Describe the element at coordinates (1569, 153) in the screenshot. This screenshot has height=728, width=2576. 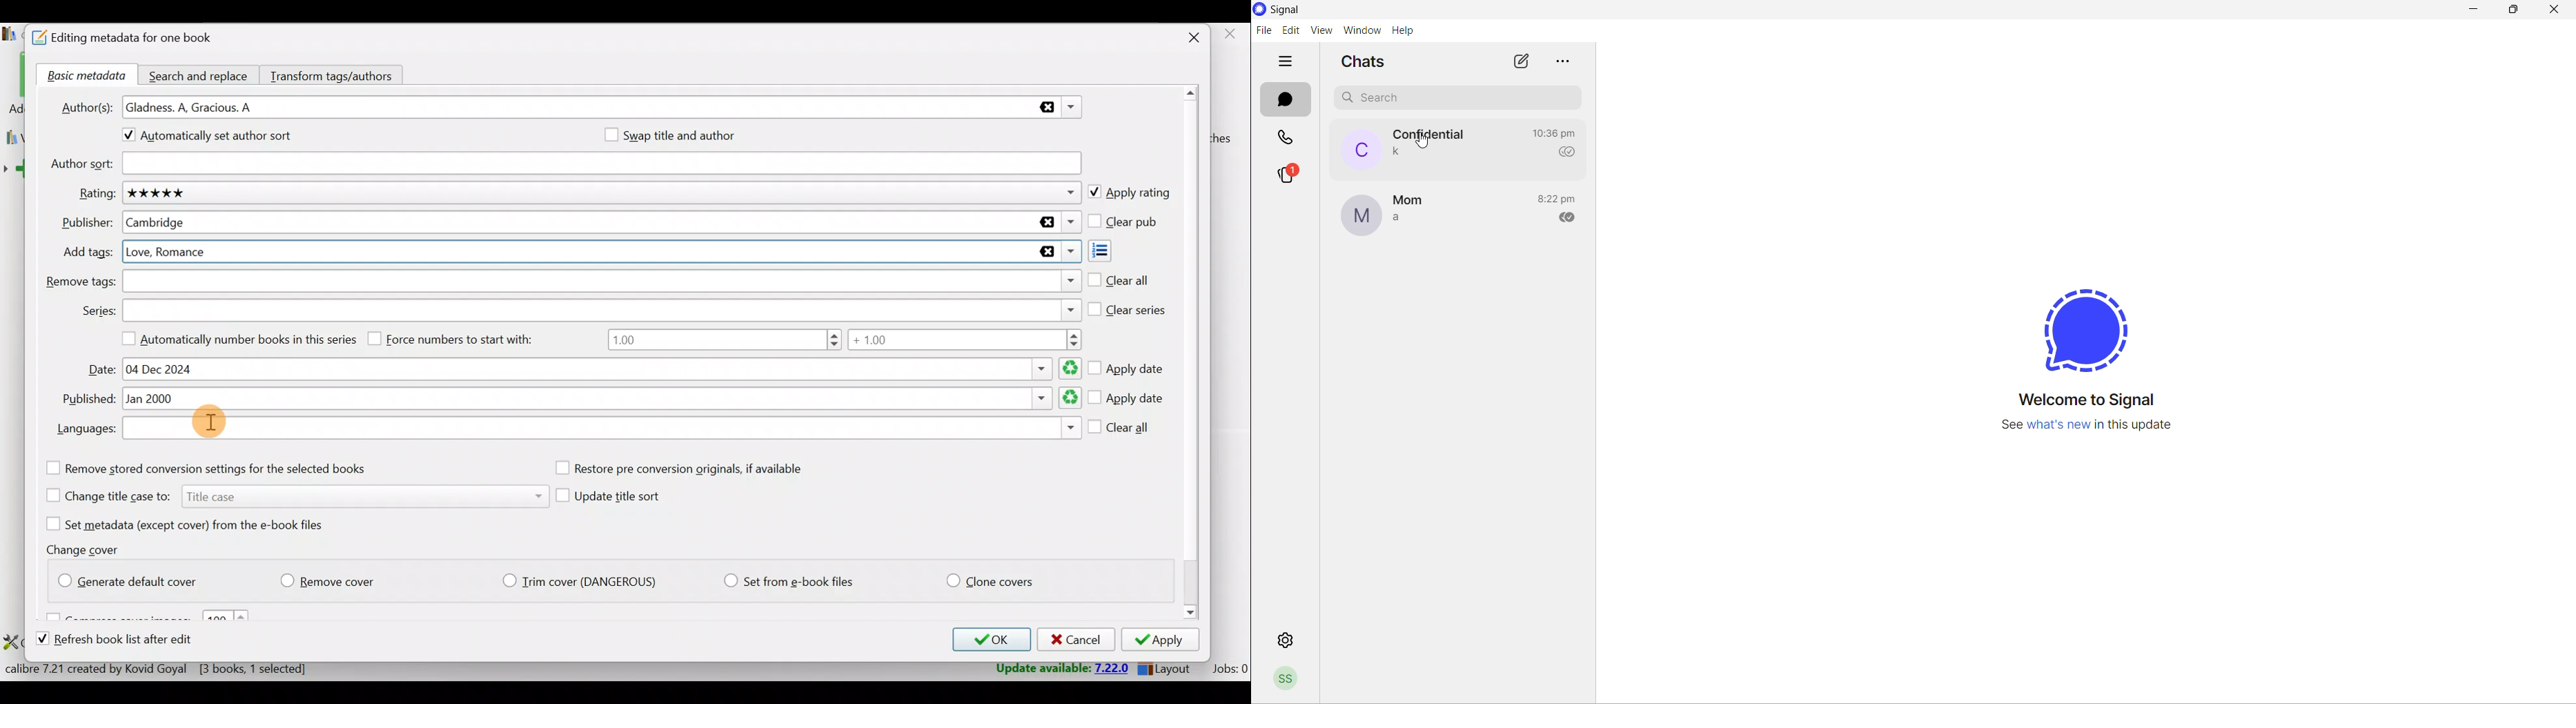
I see `read recipient` at that location.